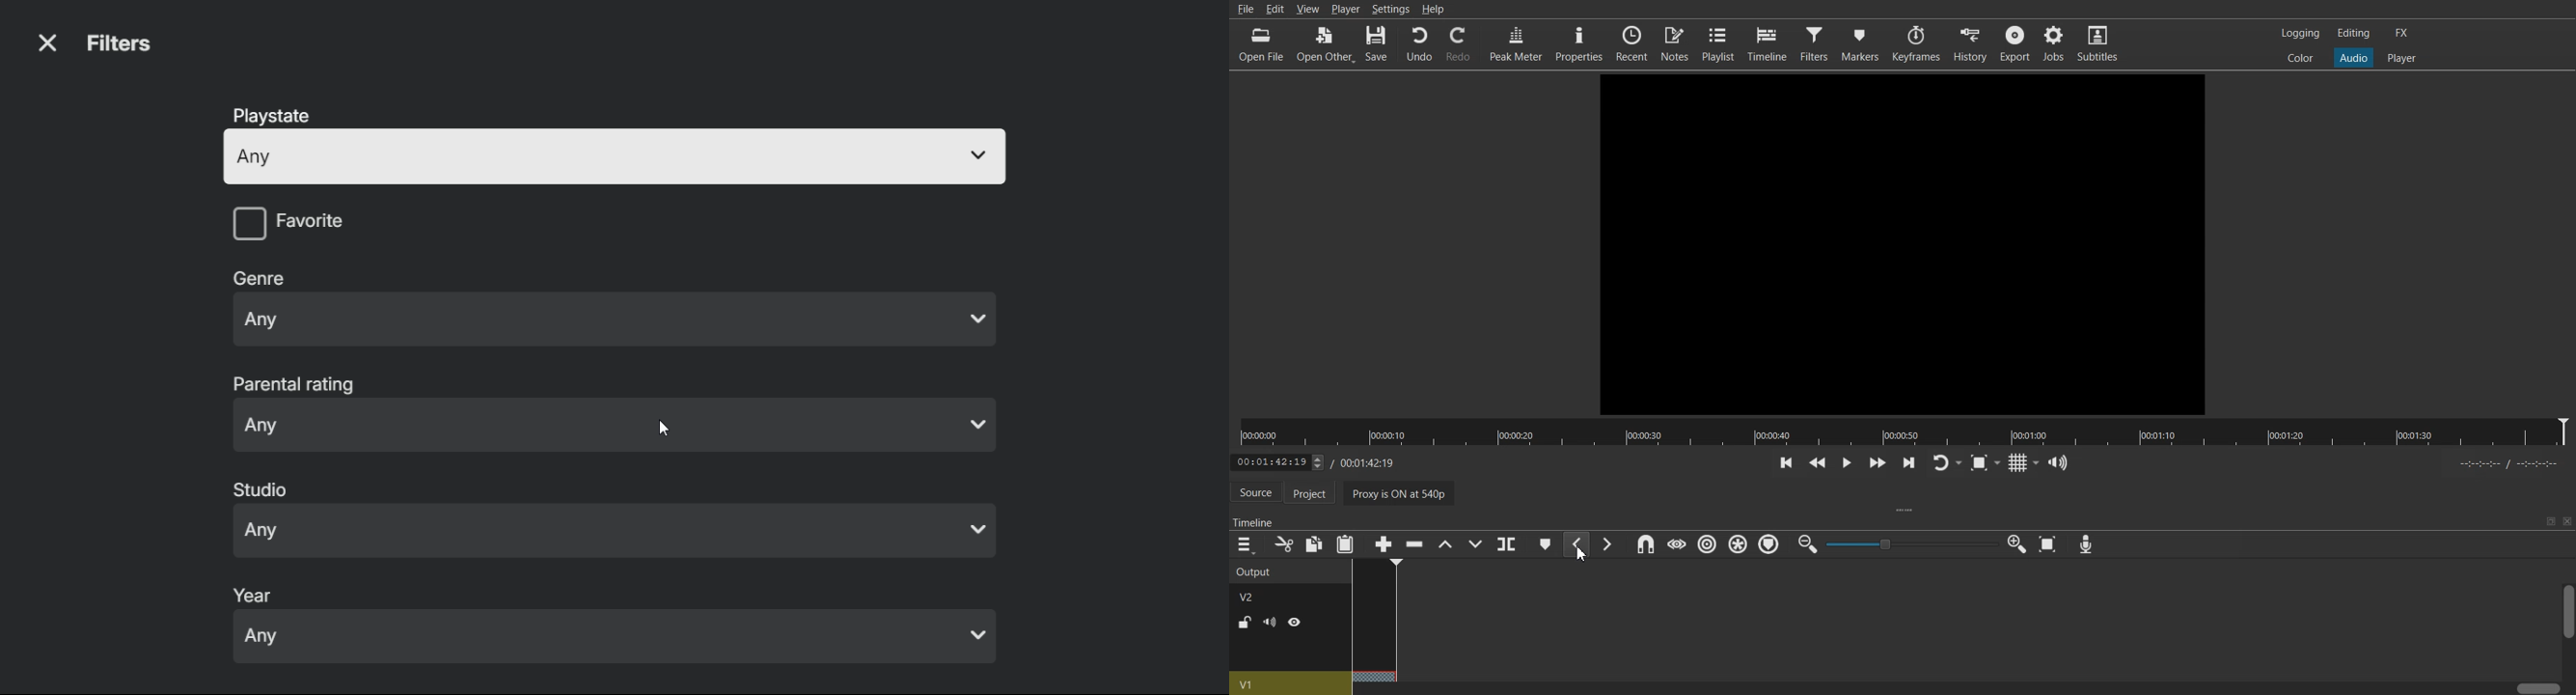 This screenshot has width=2576, height=700. I want to click on Open Other, so click(1326, 43).